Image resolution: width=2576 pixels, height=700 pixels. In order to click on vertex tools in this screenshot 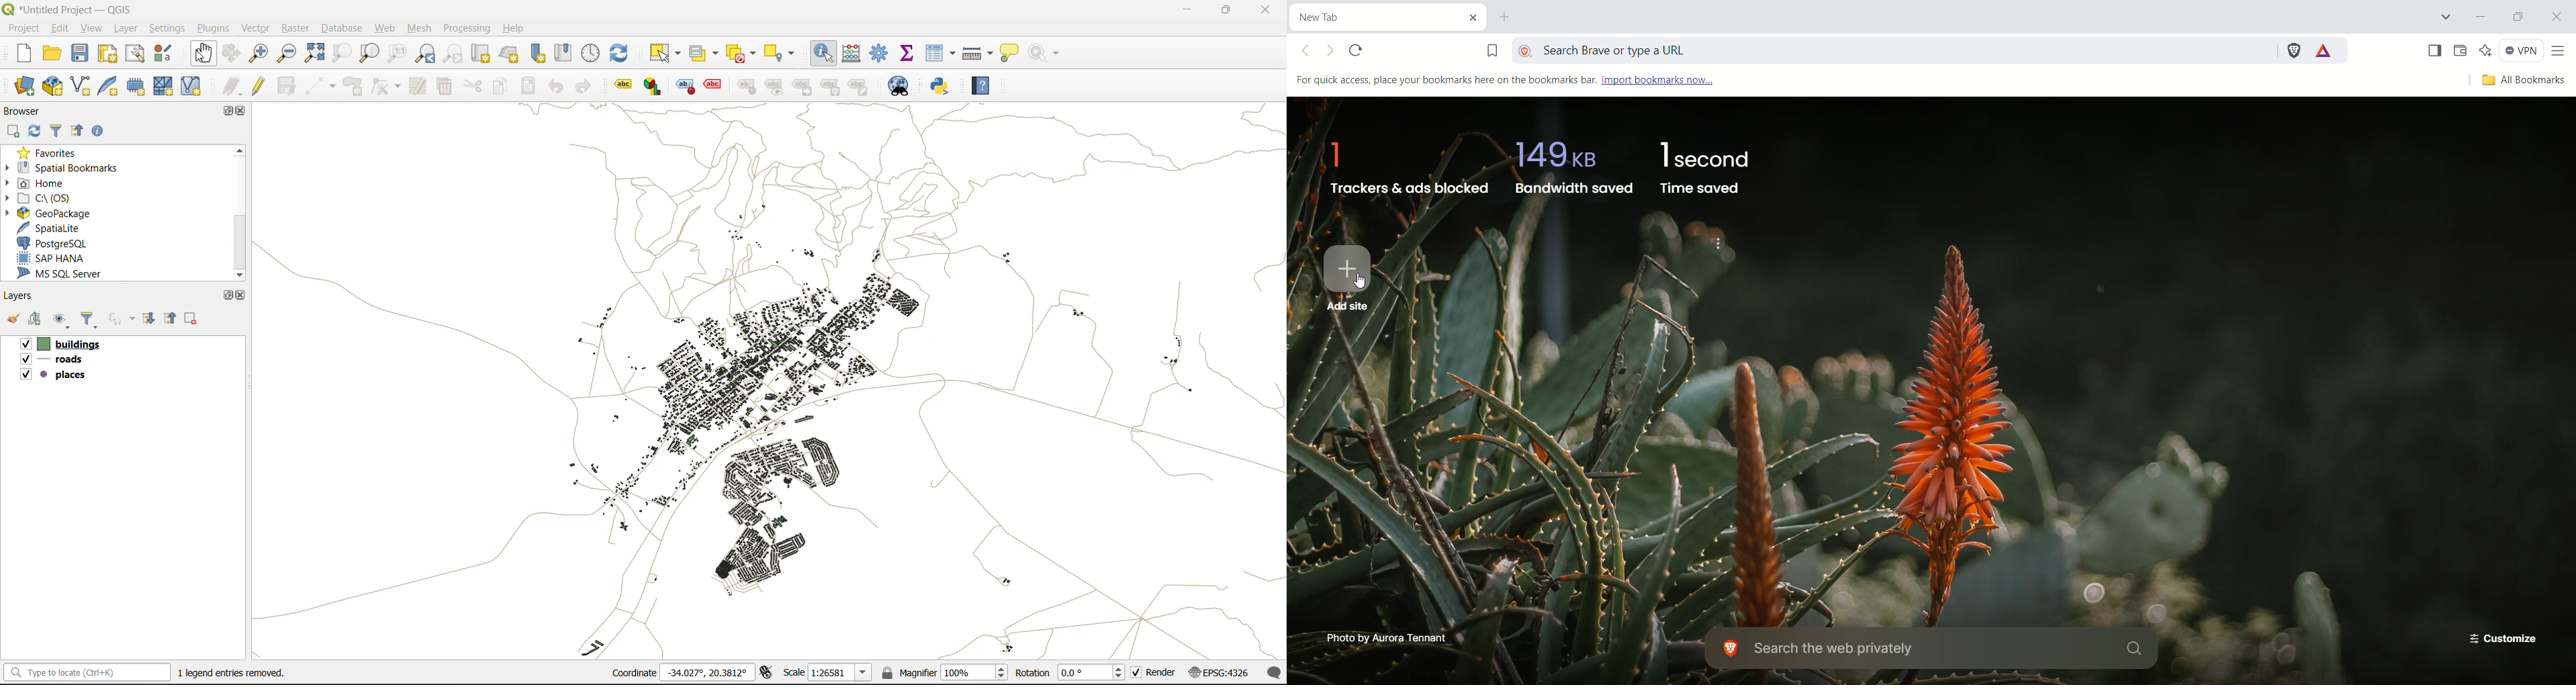, I will do `click(386, 86)`.